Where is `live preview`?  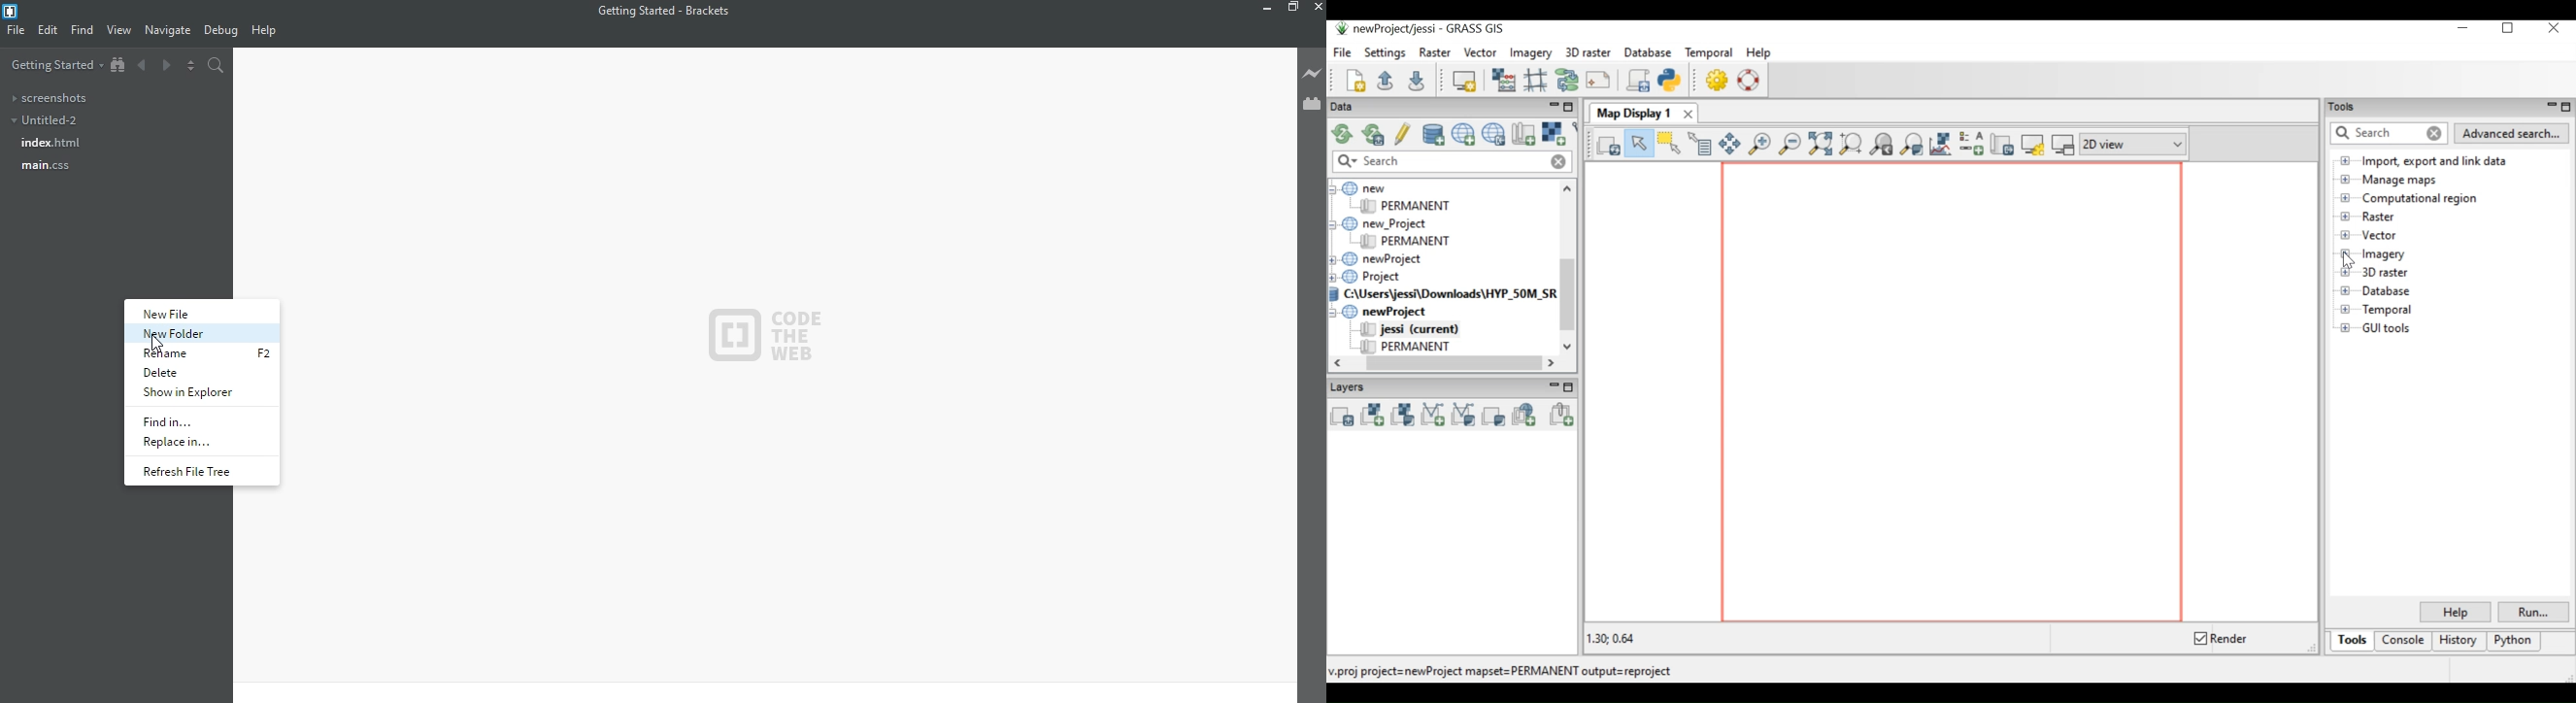
live preview is located at coordinates (1310, 72).